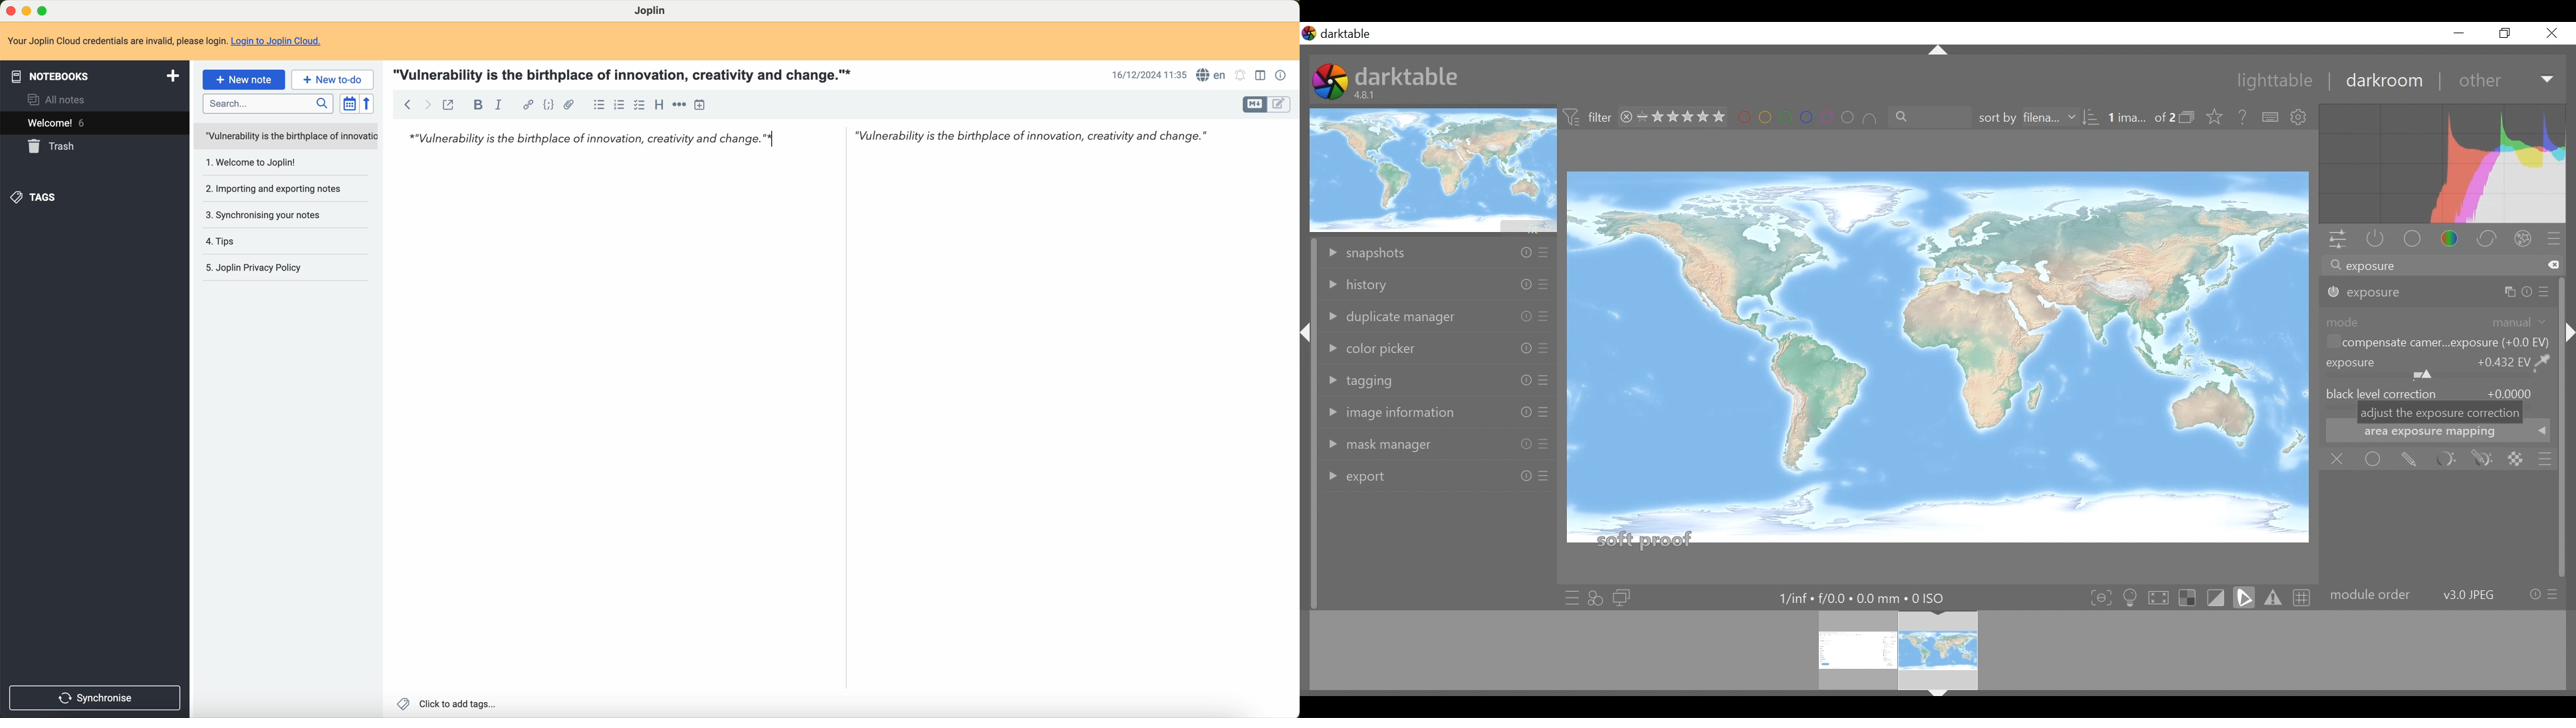  Describe the element at coordinates (97, 697) in the screenshot. I see `synchronise` at that location.